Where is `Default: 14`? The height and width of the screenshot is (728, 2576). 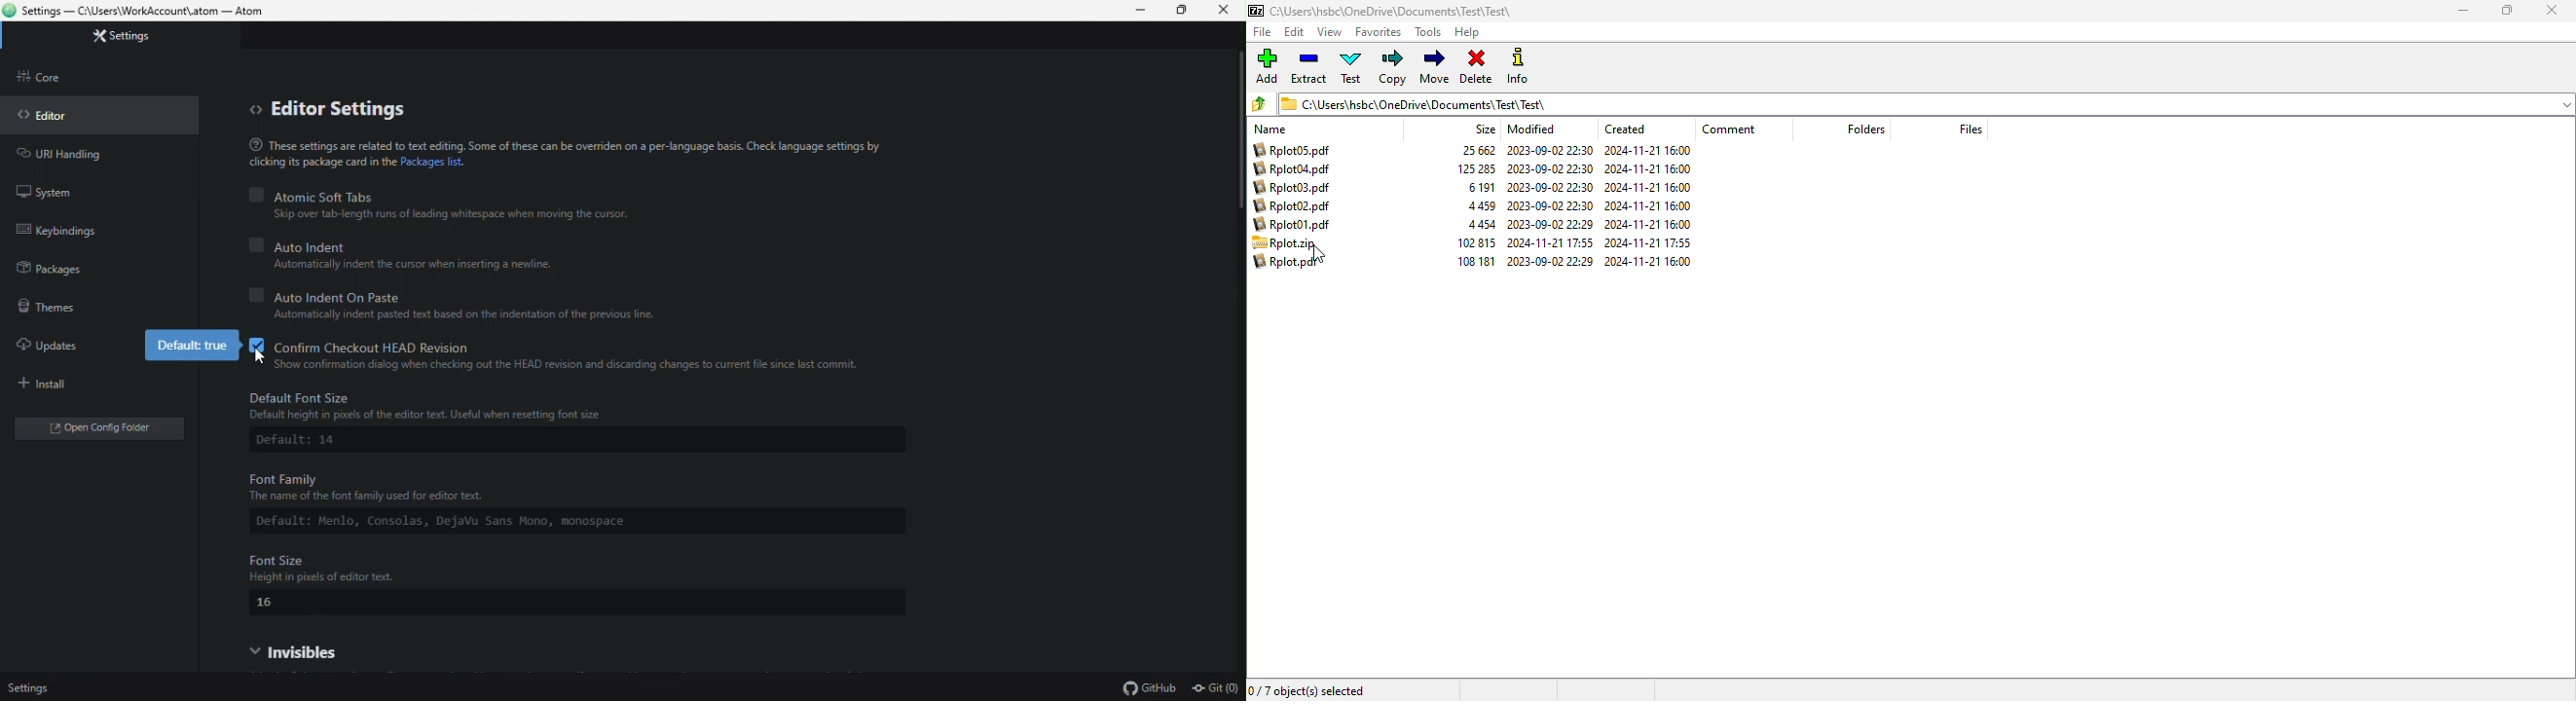
Default: 14 is located at coordinates (314, 441).